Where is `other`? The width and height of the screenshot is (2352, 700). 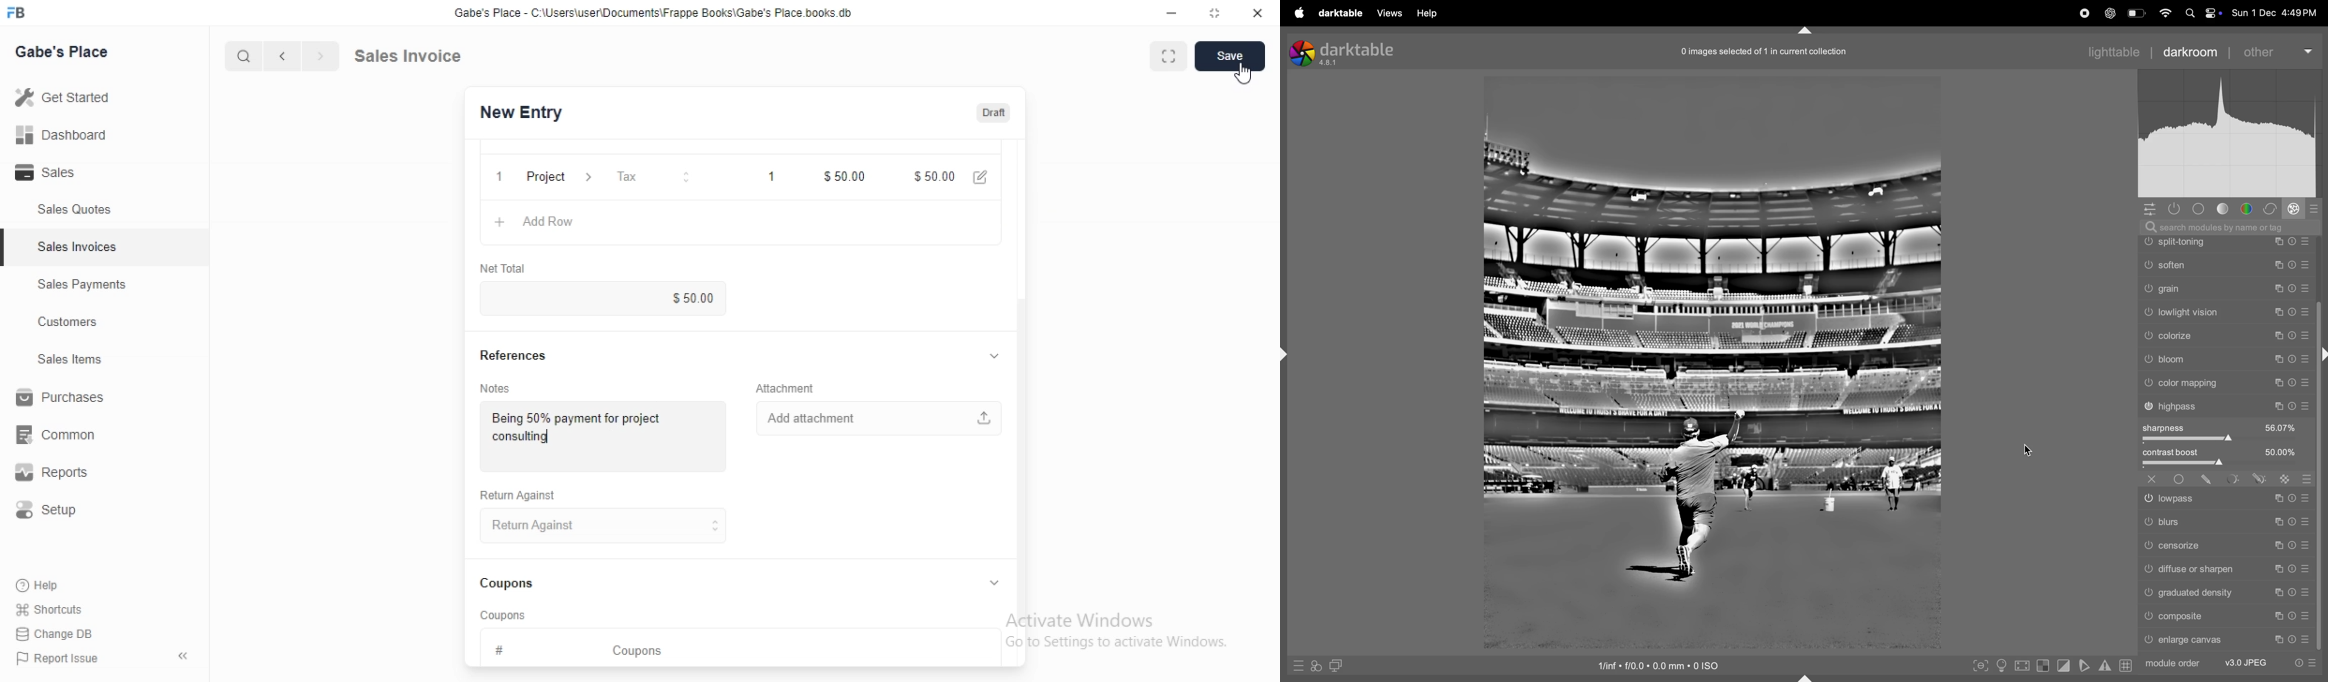
other is located at coordinates (2274, 52).